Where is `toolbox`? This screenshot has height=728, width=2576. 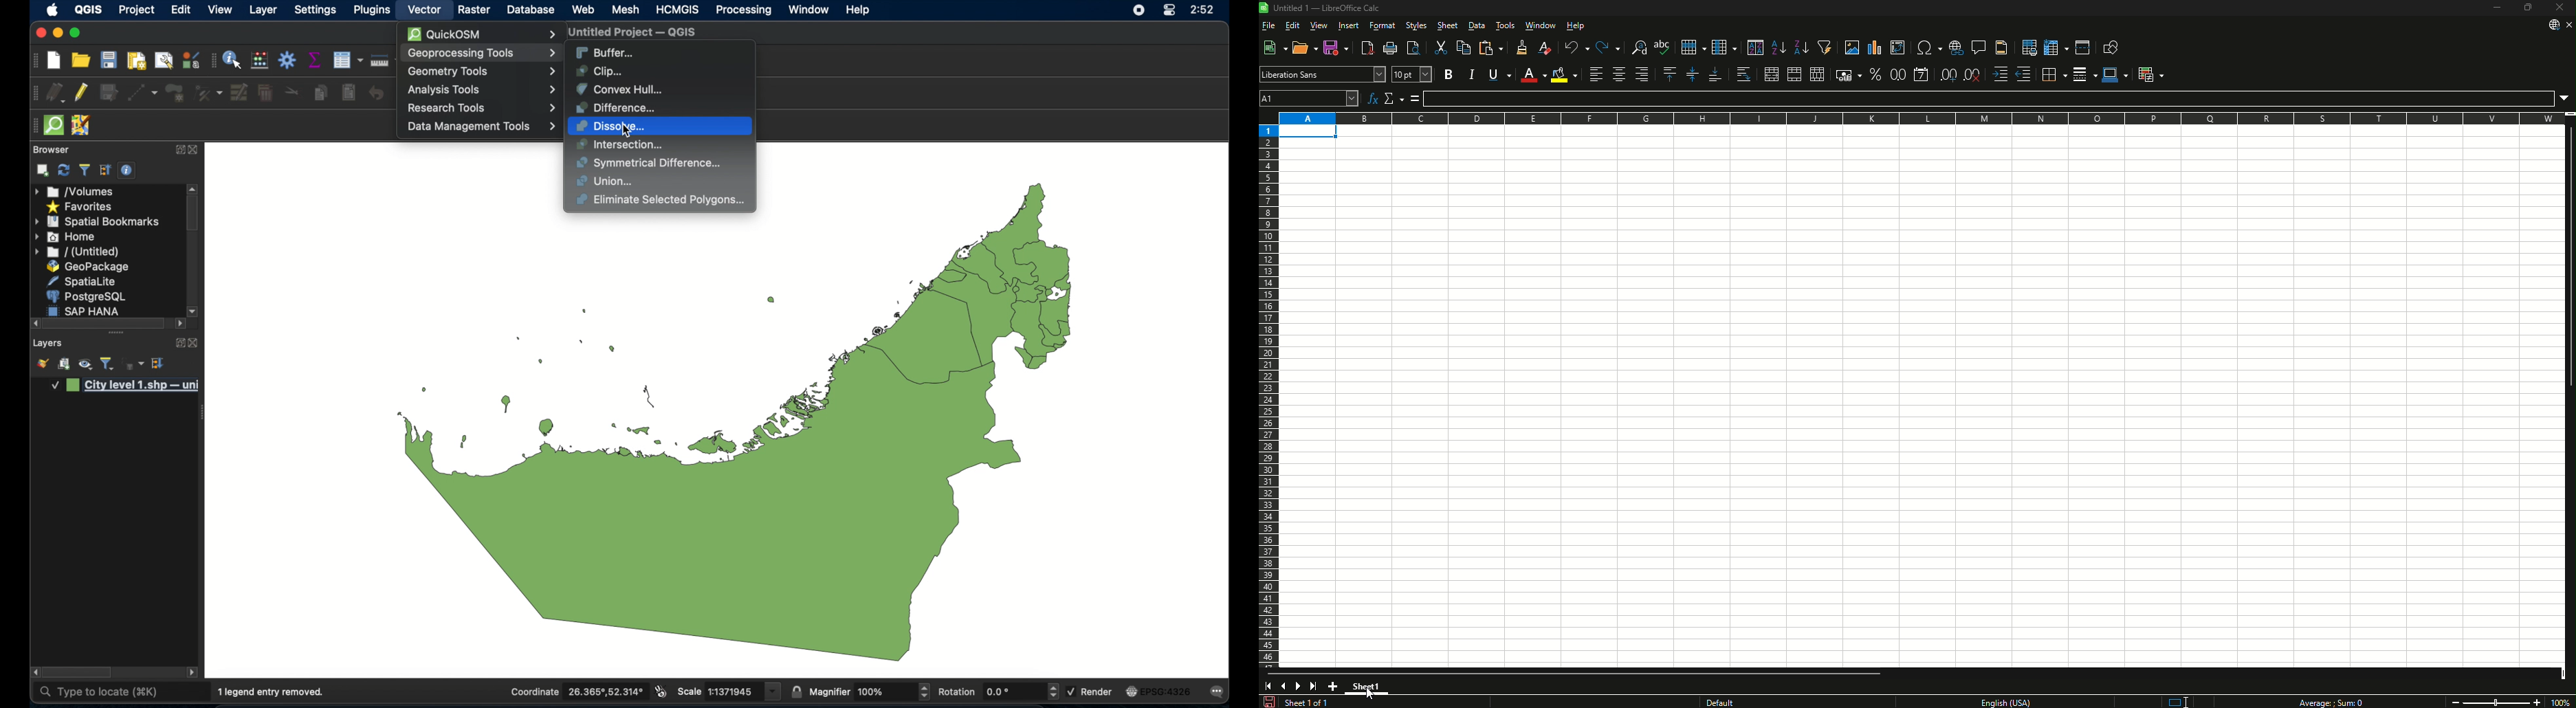 toolbox is located at coordinates (288, 60).